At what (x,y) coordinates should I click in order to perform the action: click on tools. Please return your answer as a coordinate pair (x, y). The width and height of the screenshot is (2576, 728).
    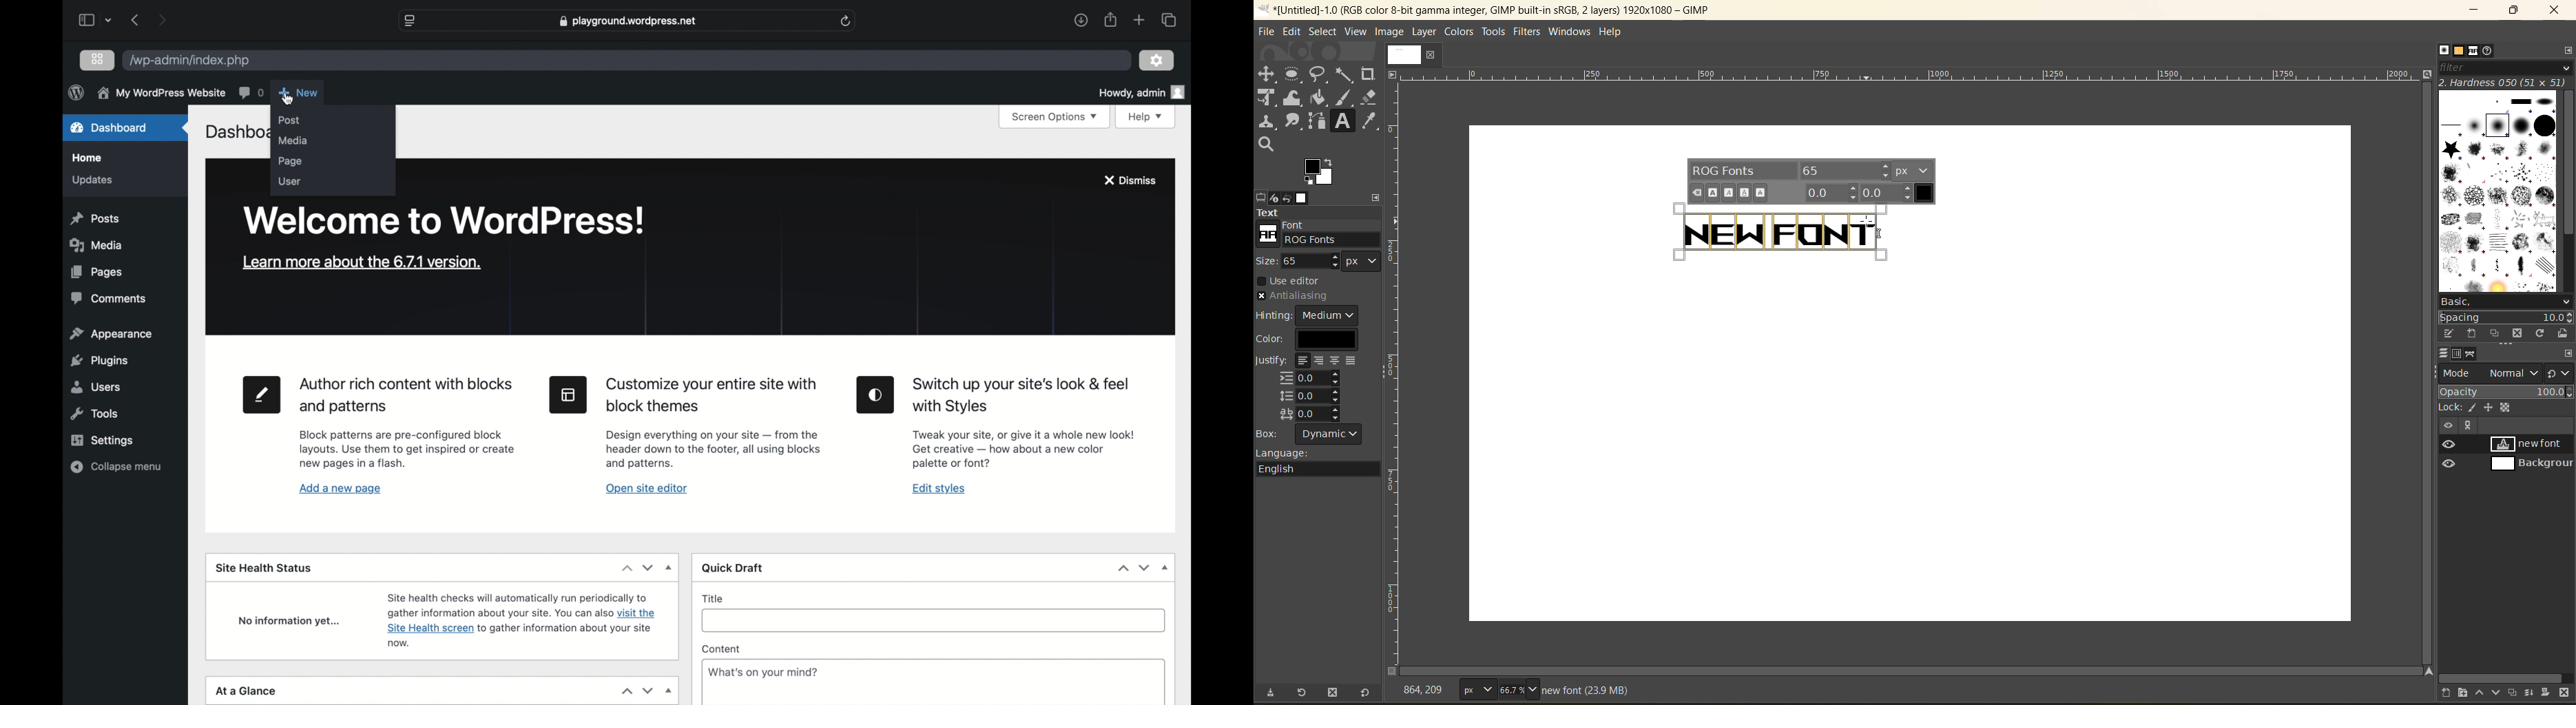
    Looking at the image, I should click on (1319, 110).